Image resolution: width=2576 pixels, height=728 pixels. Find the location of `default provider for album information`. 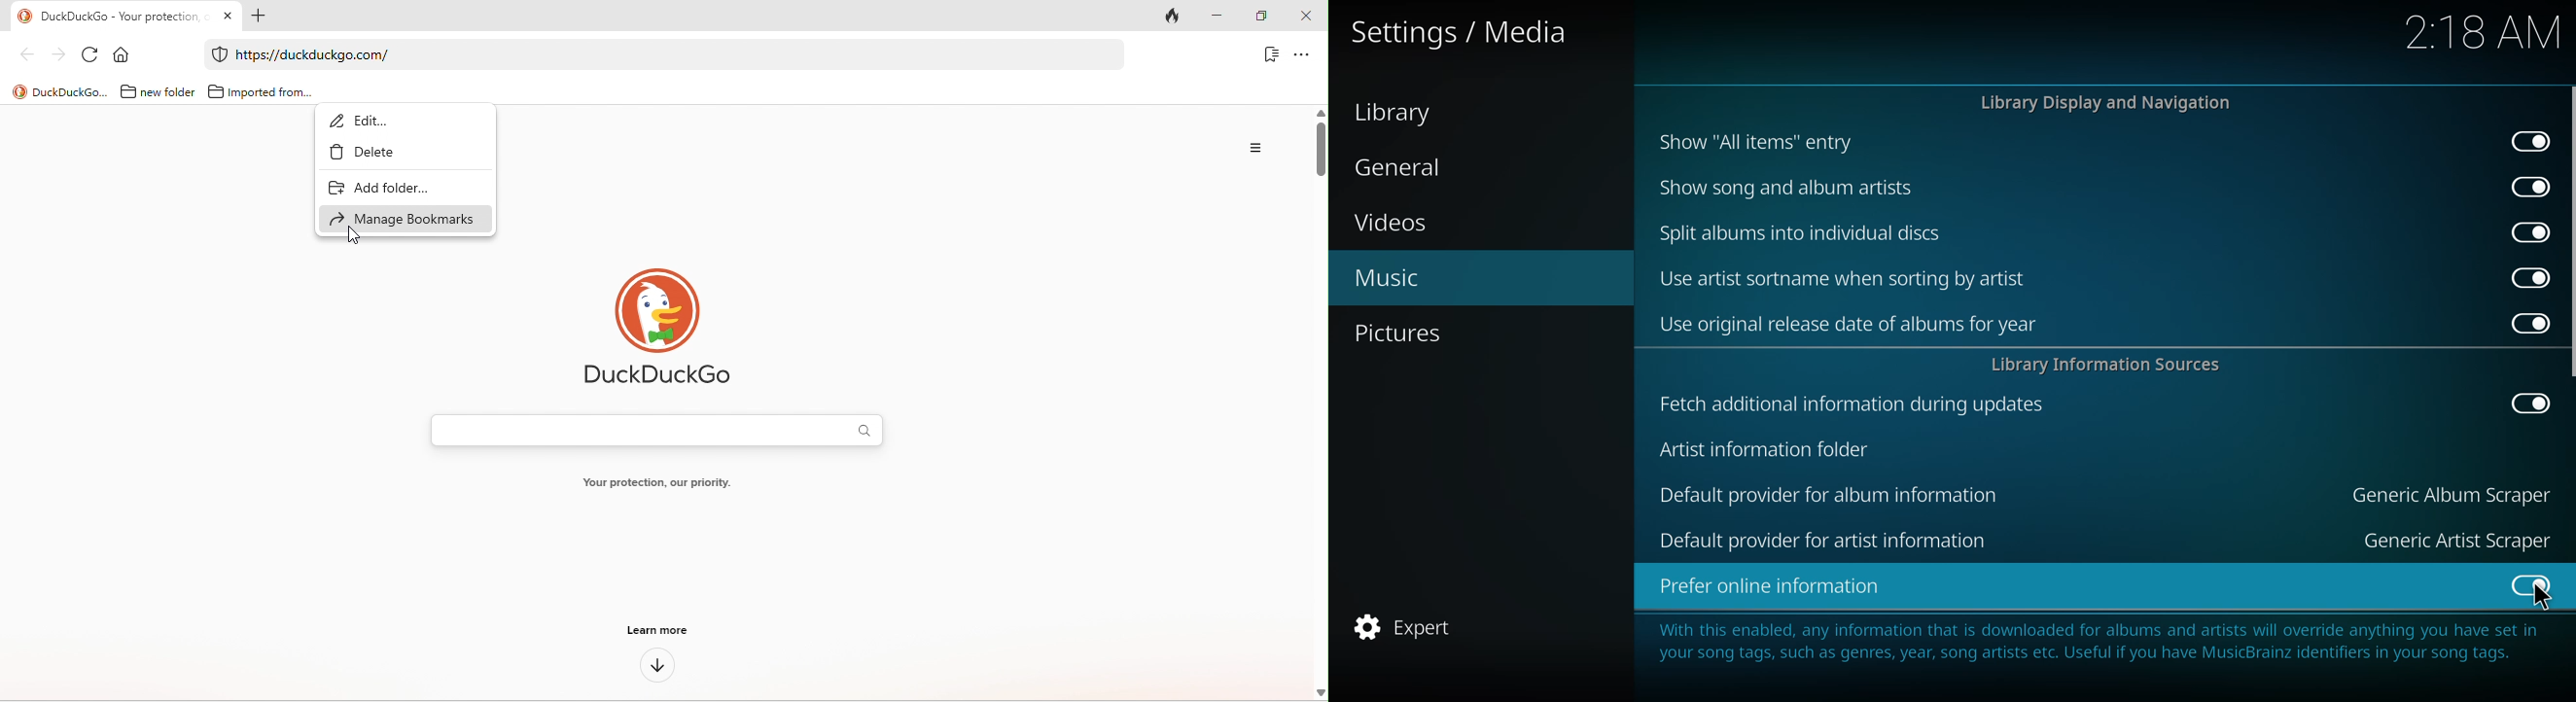

default provider for album information is located at coordinates (1828, 493).